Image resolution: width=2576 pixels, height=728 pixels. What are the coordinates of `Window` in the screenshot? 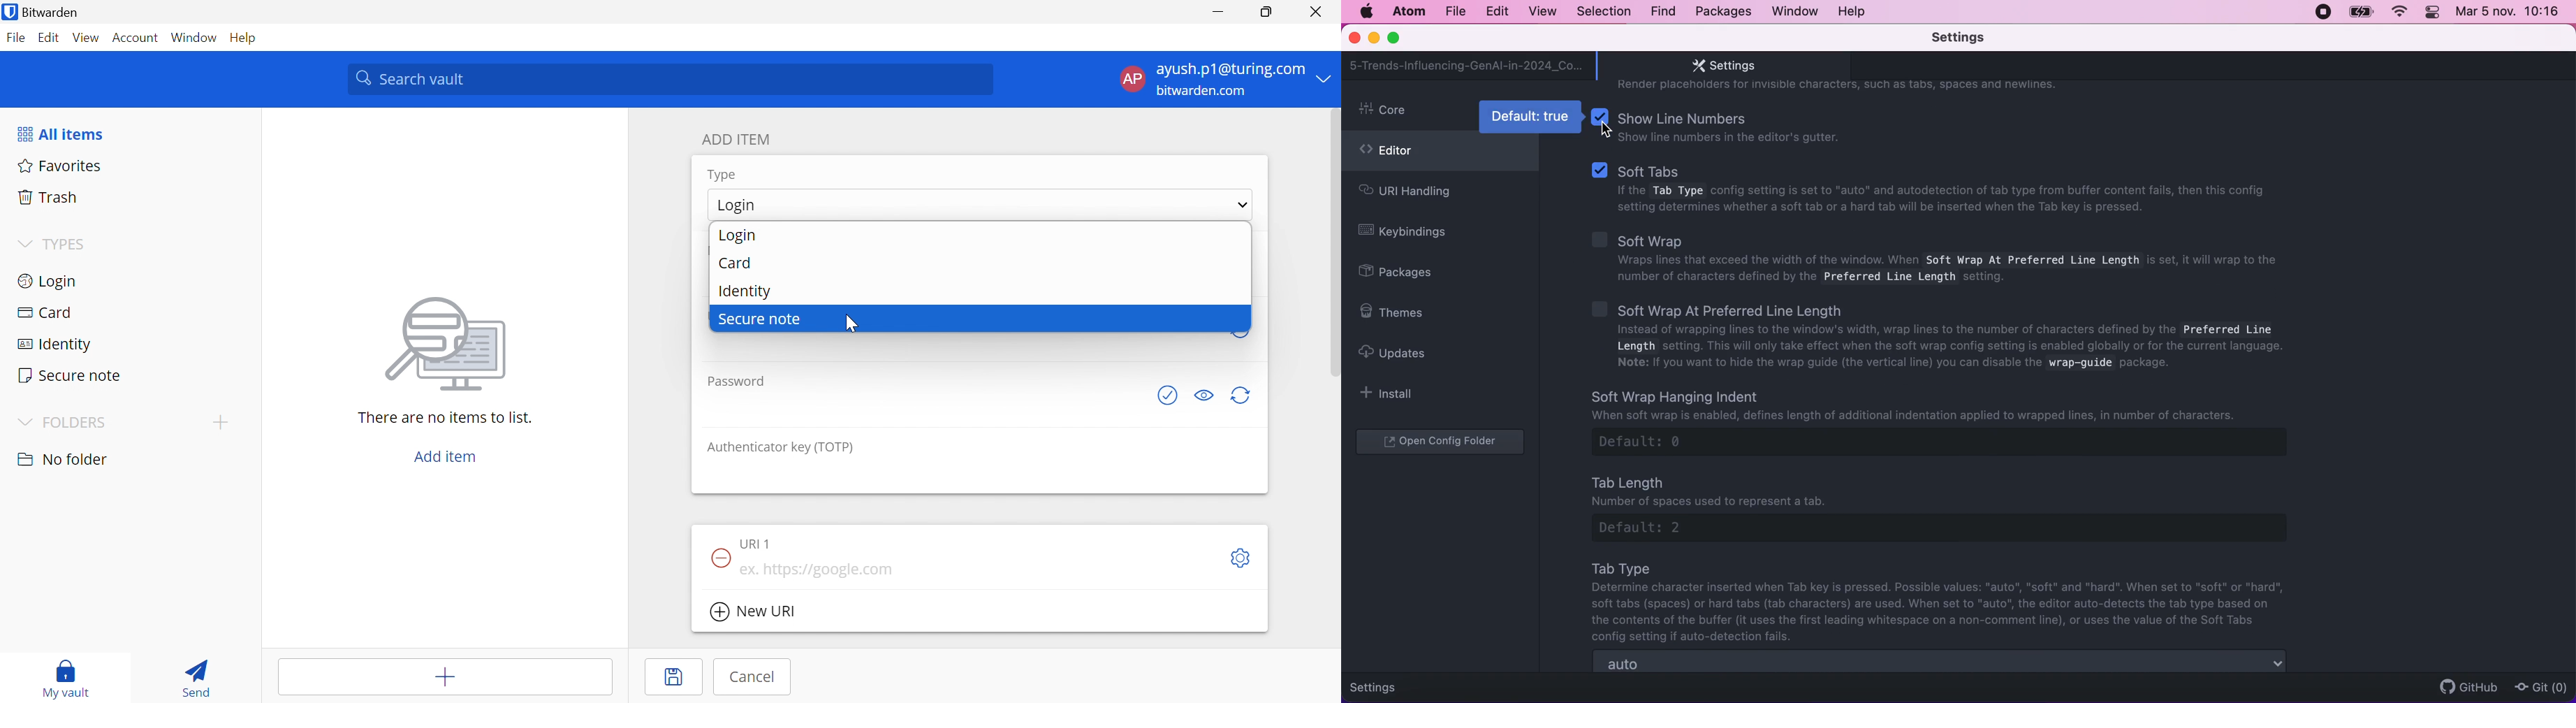 It's located at (196, 37).